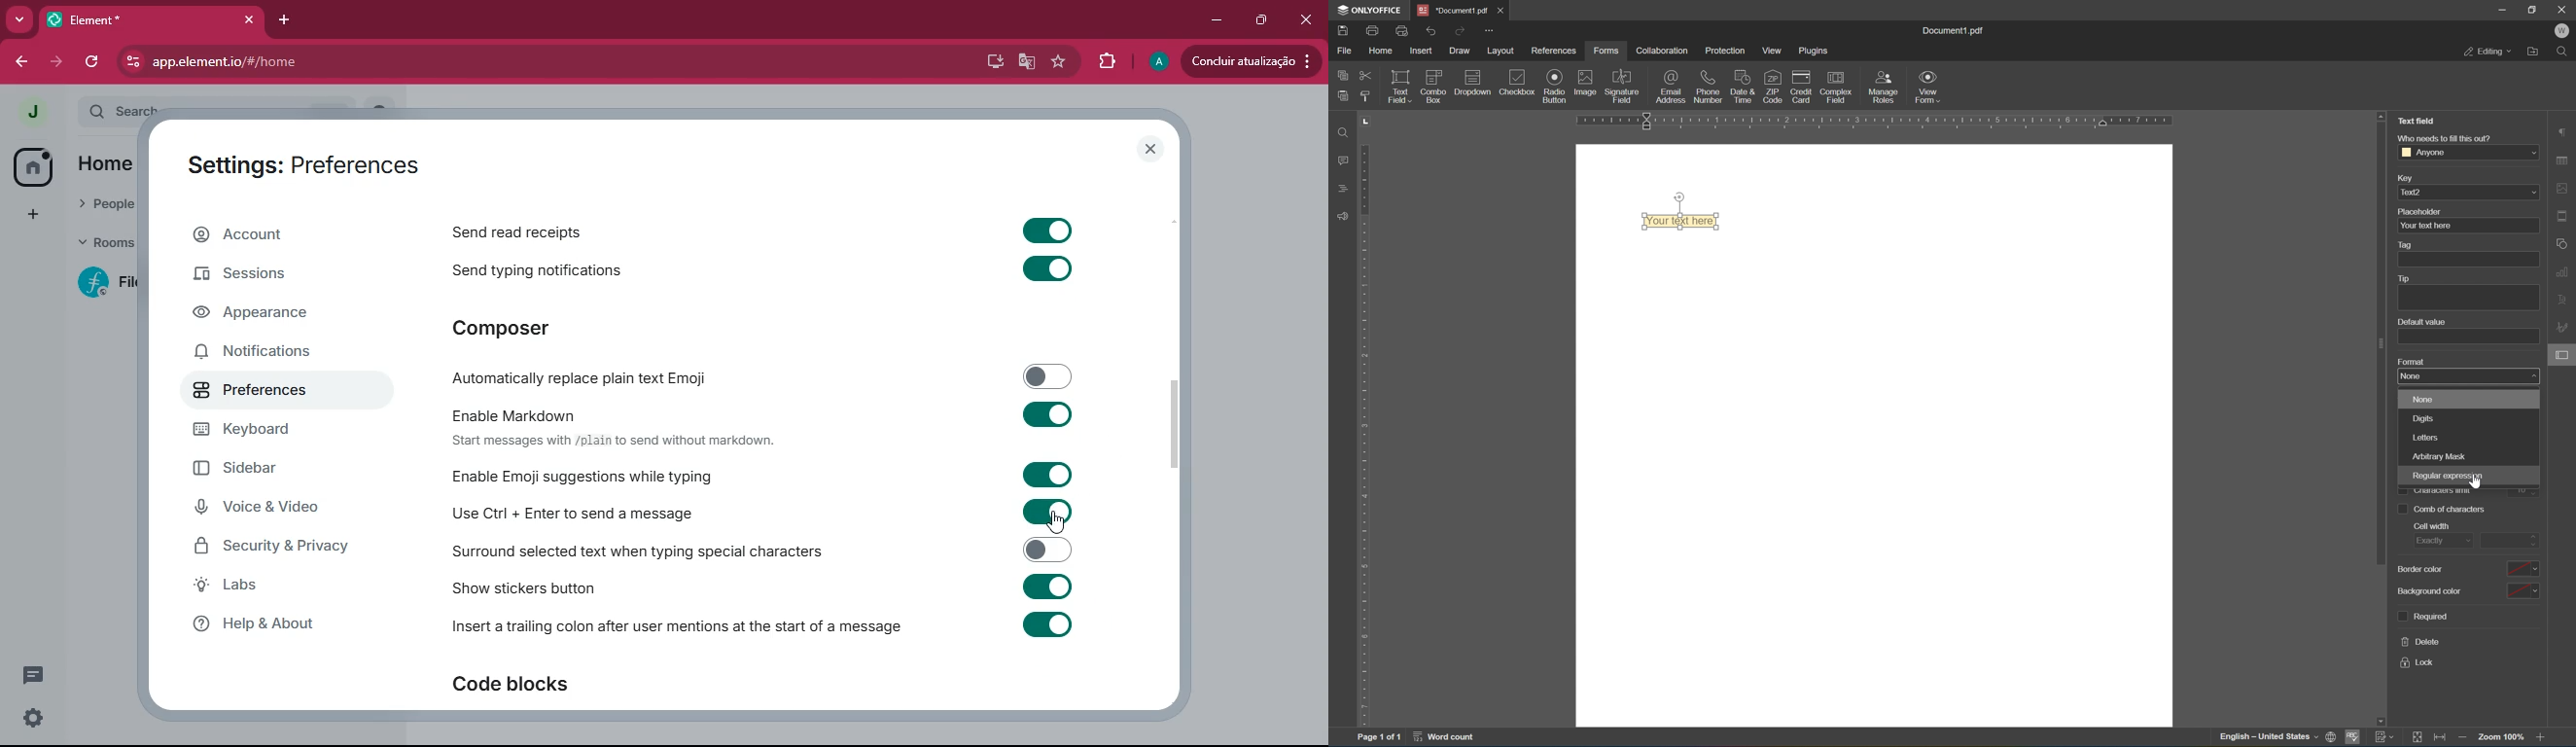 This screenshot has width=2576, height=756. Describe the element at coordinates (1055, 521) in the screenshot. I see `cursor` at that location.